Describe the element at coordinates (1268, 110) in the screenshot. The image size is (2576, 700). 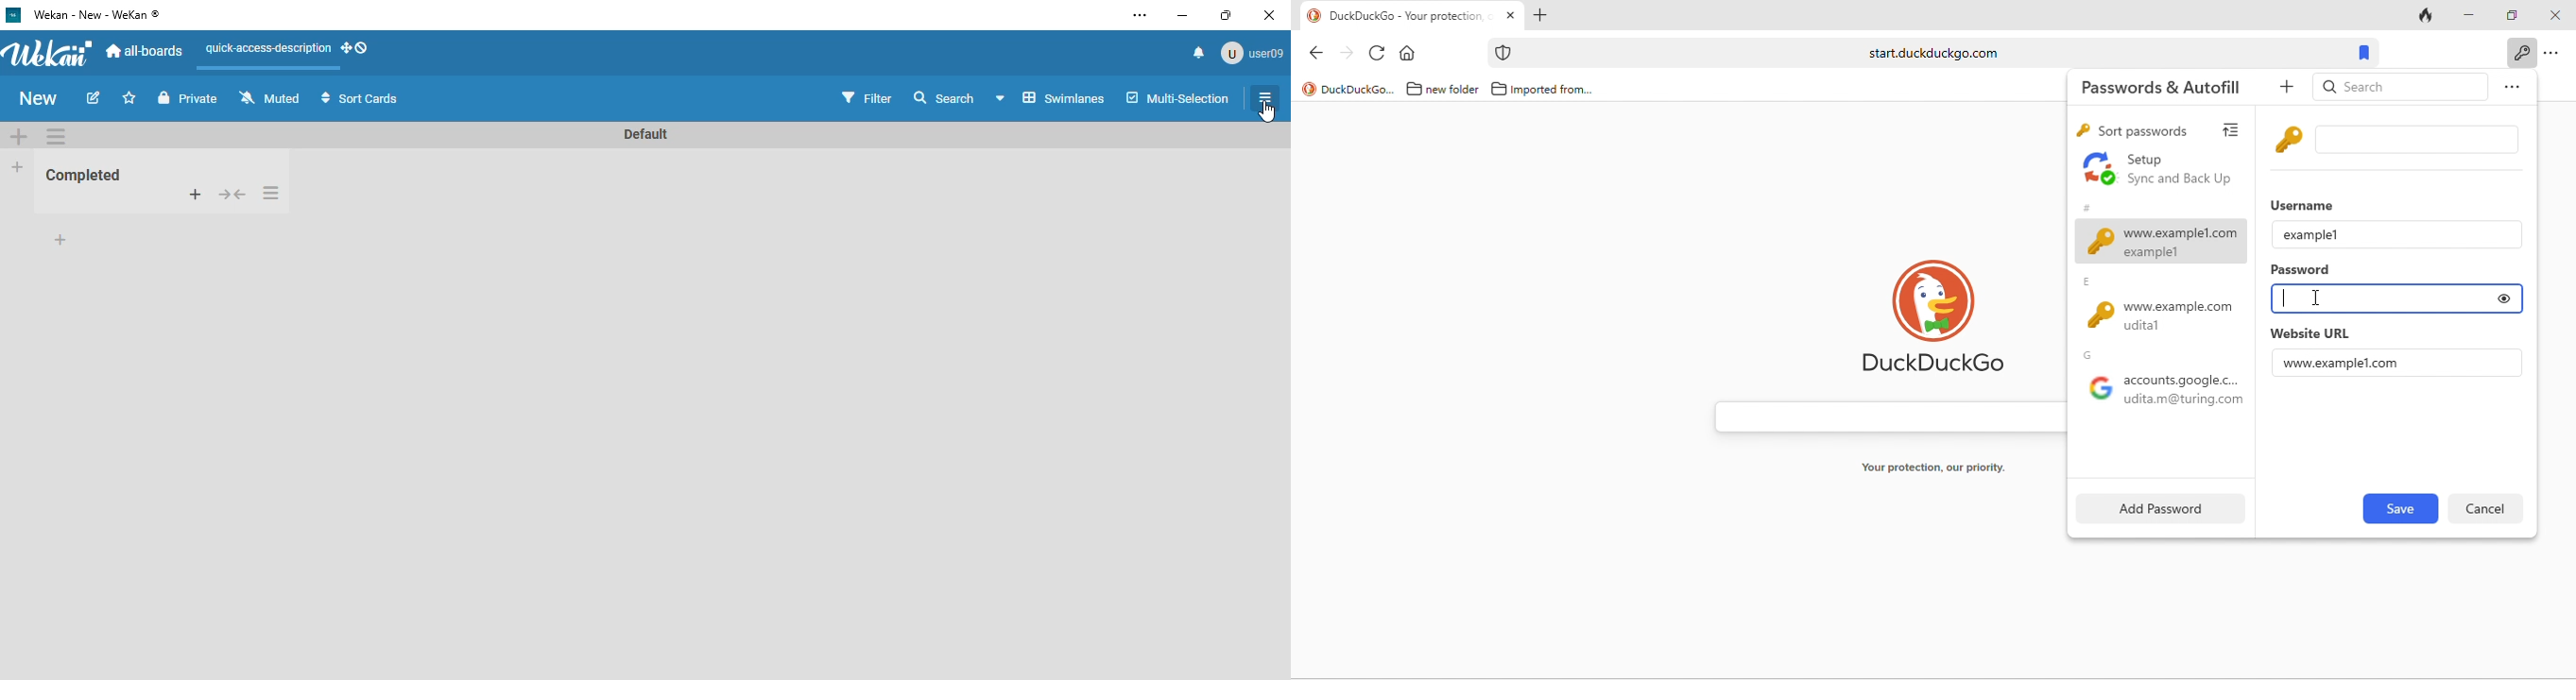
I see `cursor` at that location.